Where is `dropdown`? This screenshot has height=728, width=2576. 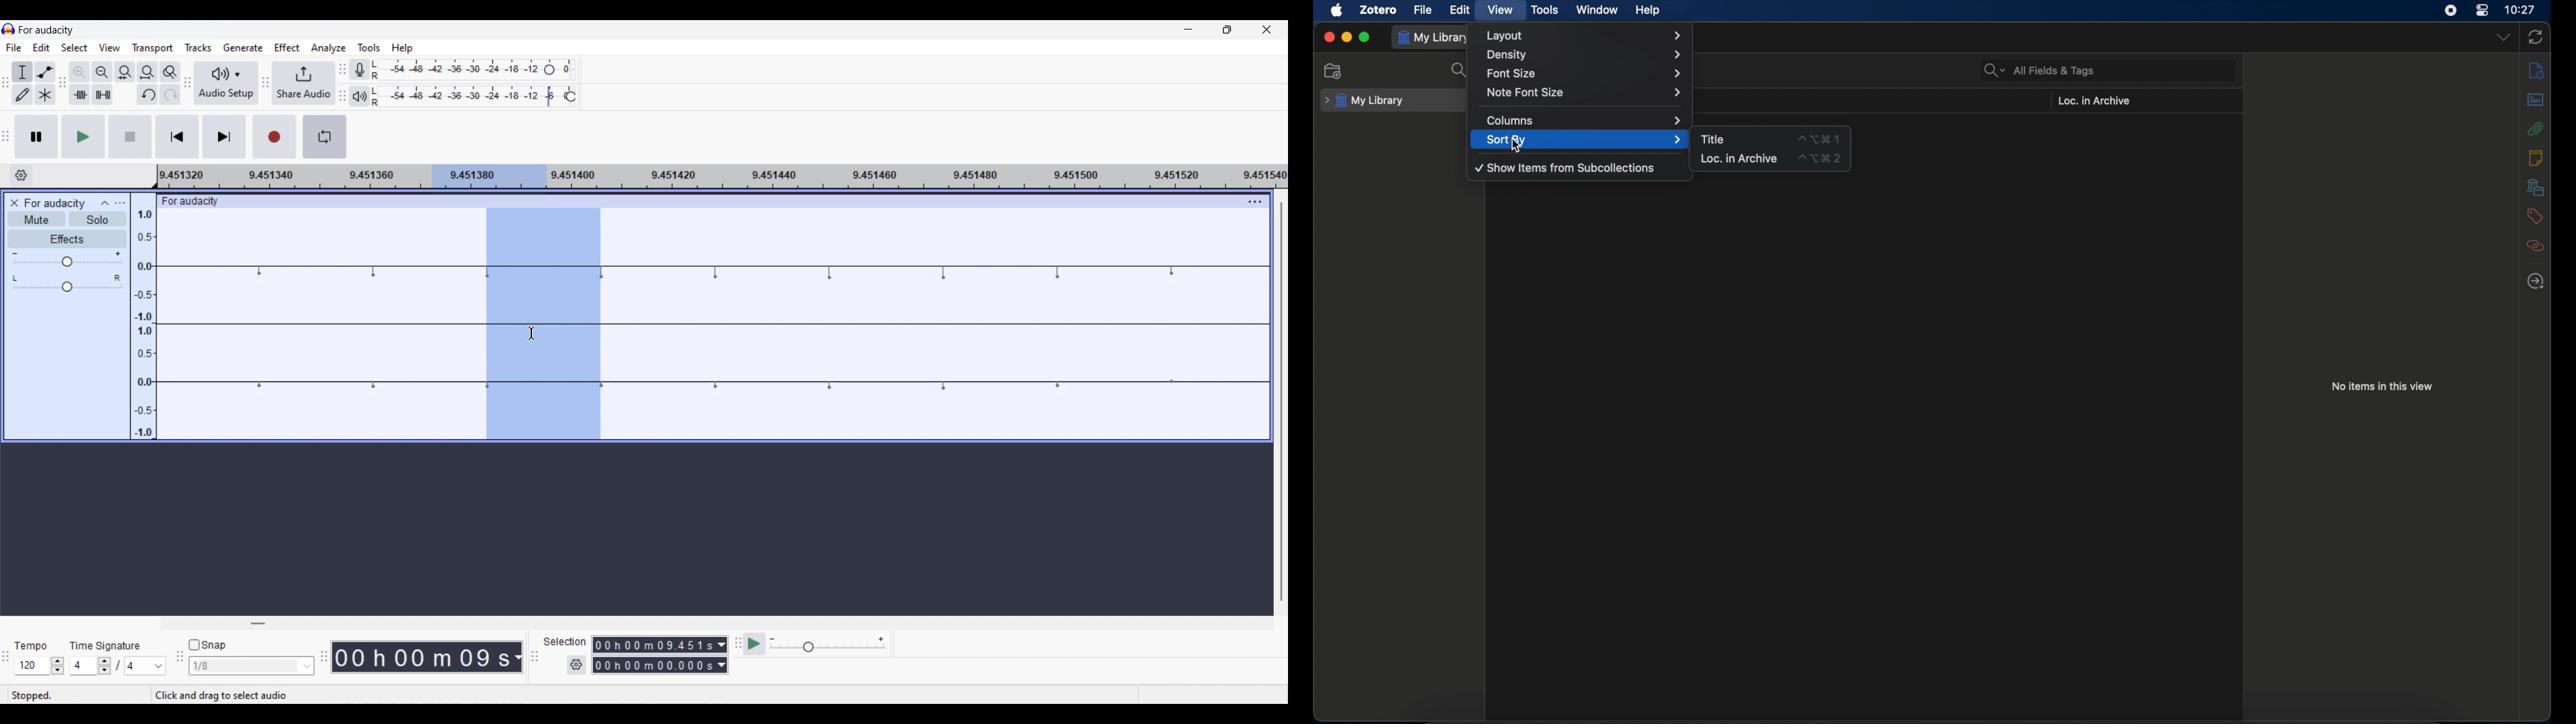 dropdown is located at coordinates (2504, 38).